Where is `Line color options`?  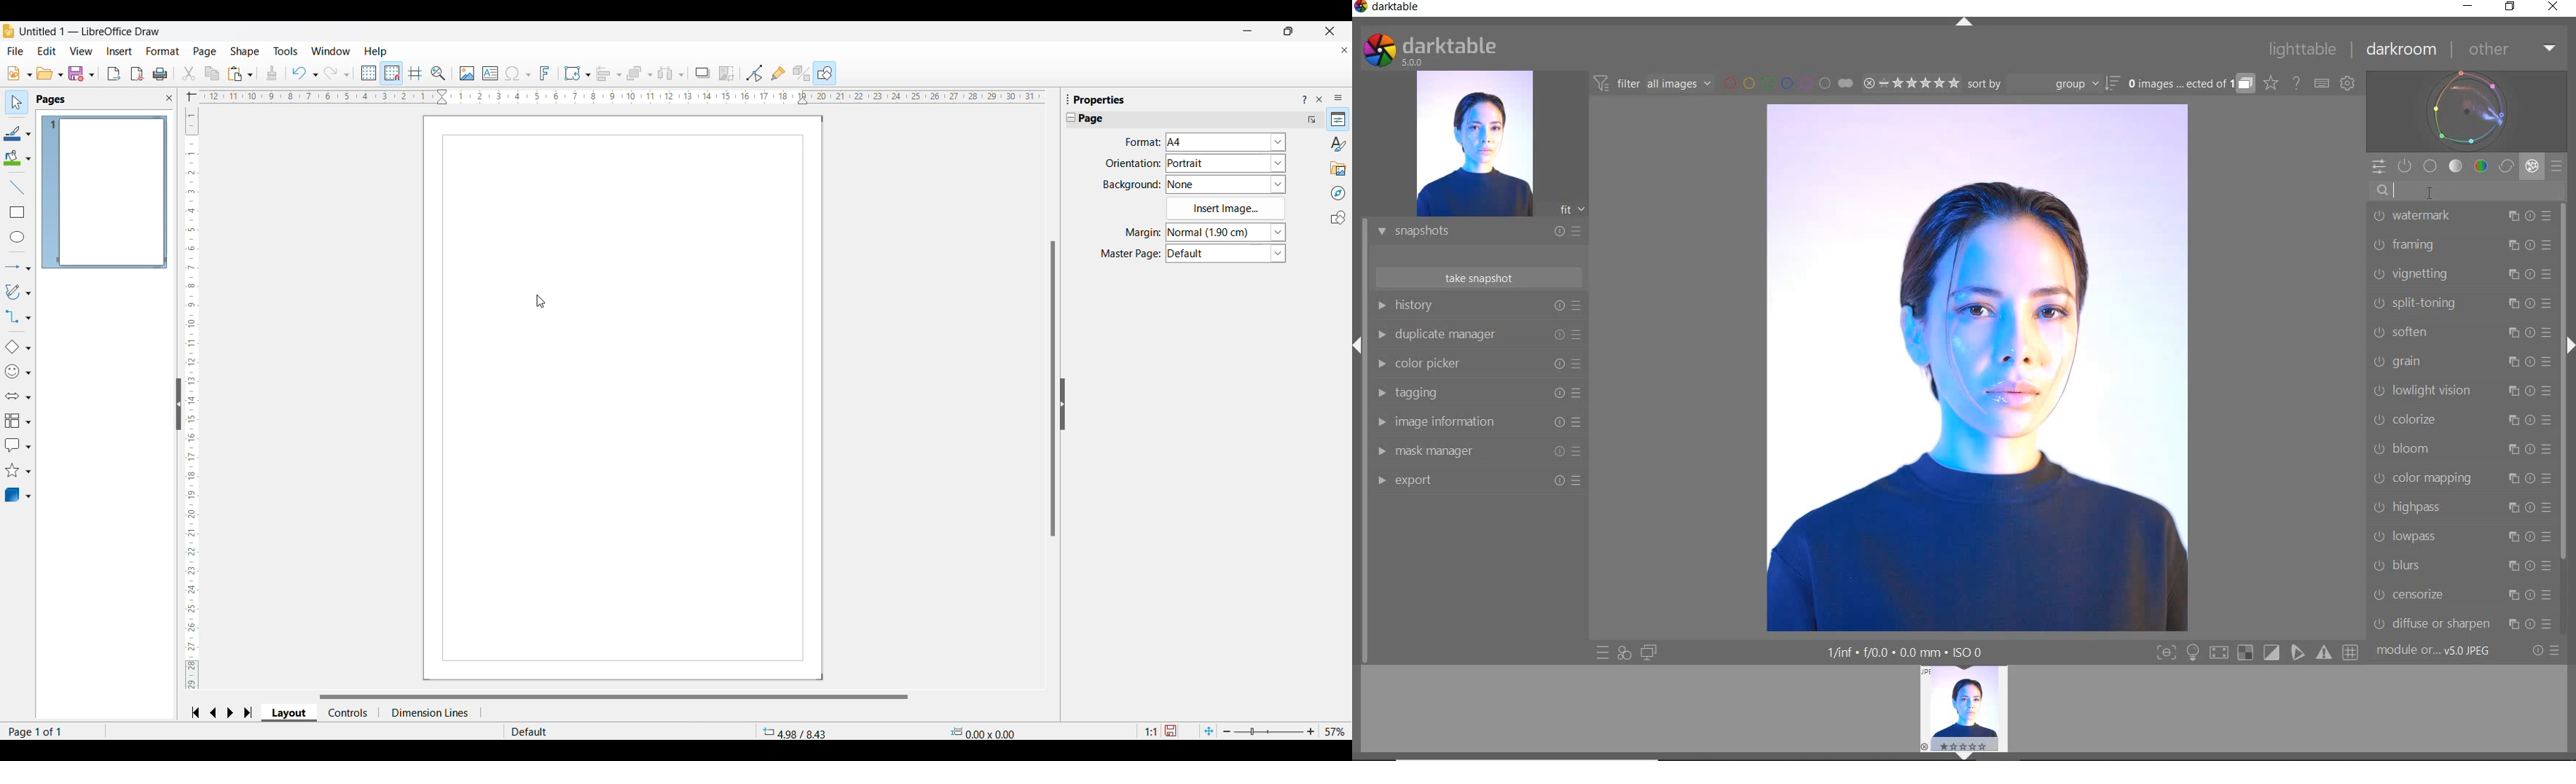
Line color options is located at coordinates (18, 132).